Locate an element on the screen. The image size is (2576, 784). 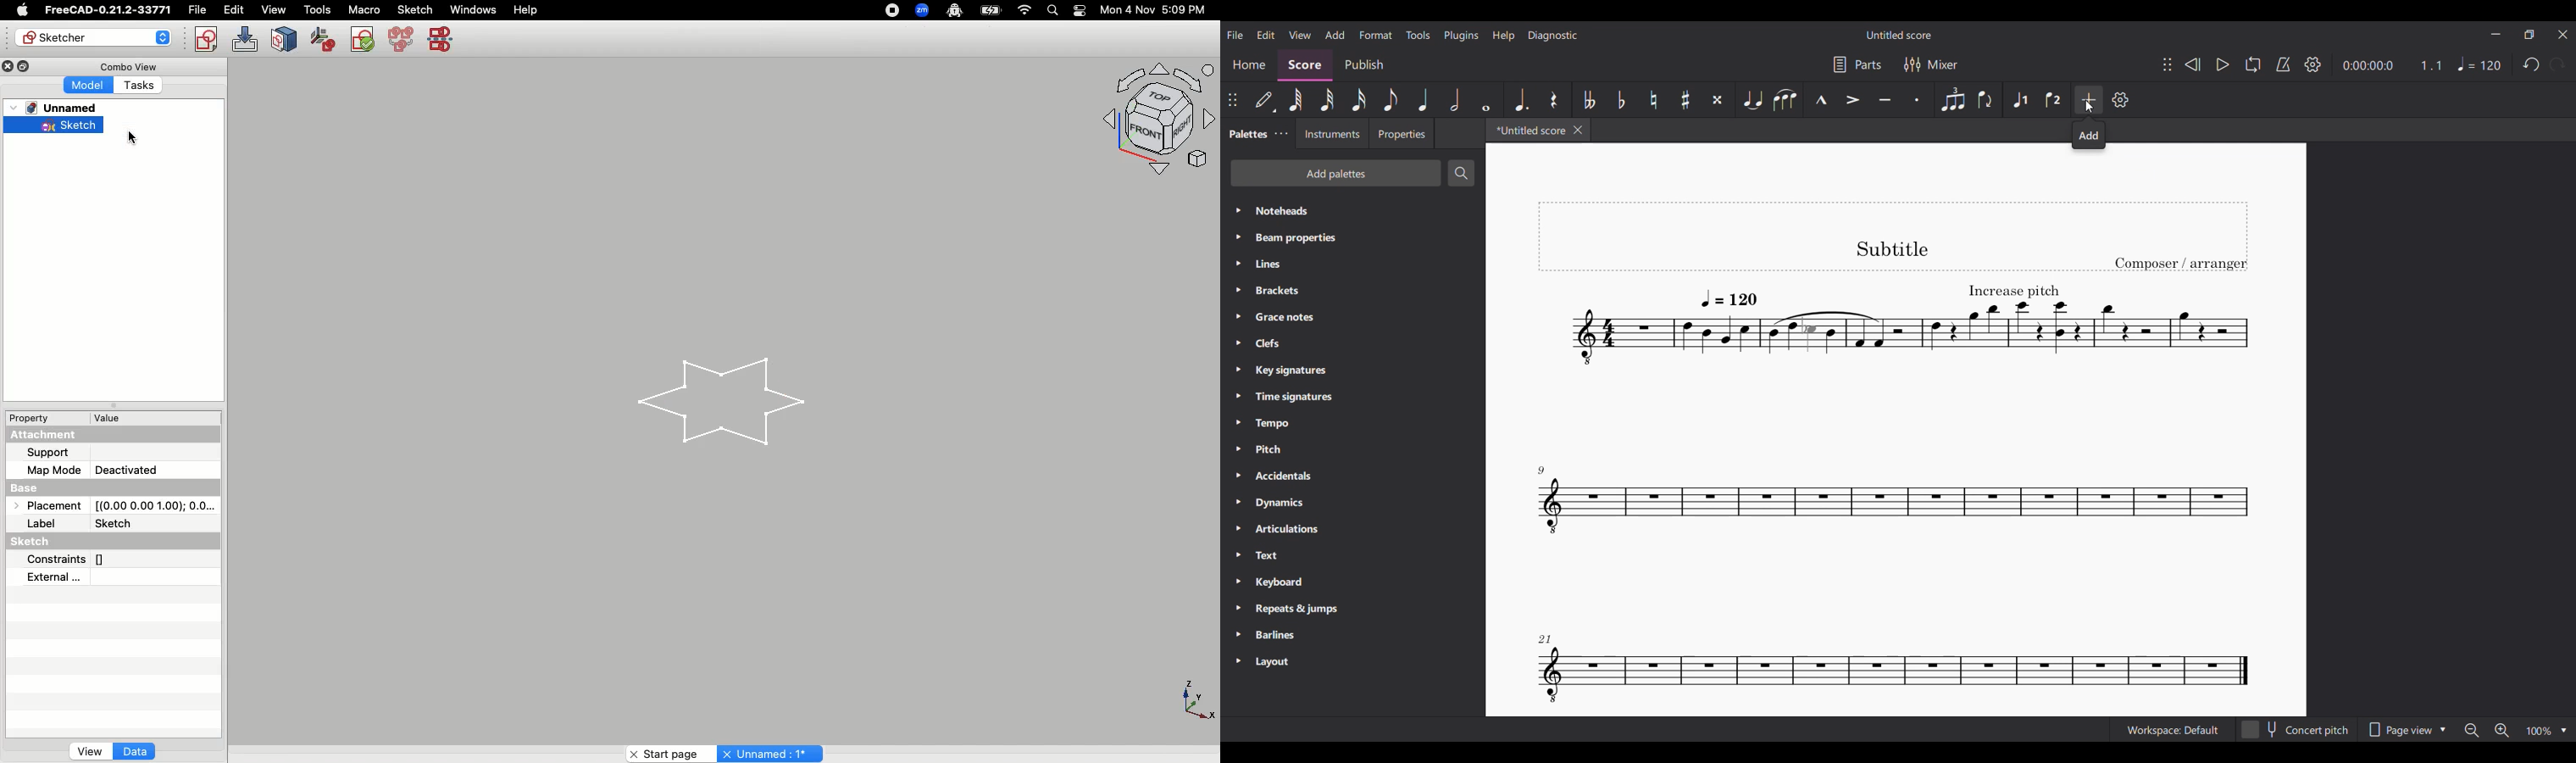
Model is located at coordinates (78, 84).